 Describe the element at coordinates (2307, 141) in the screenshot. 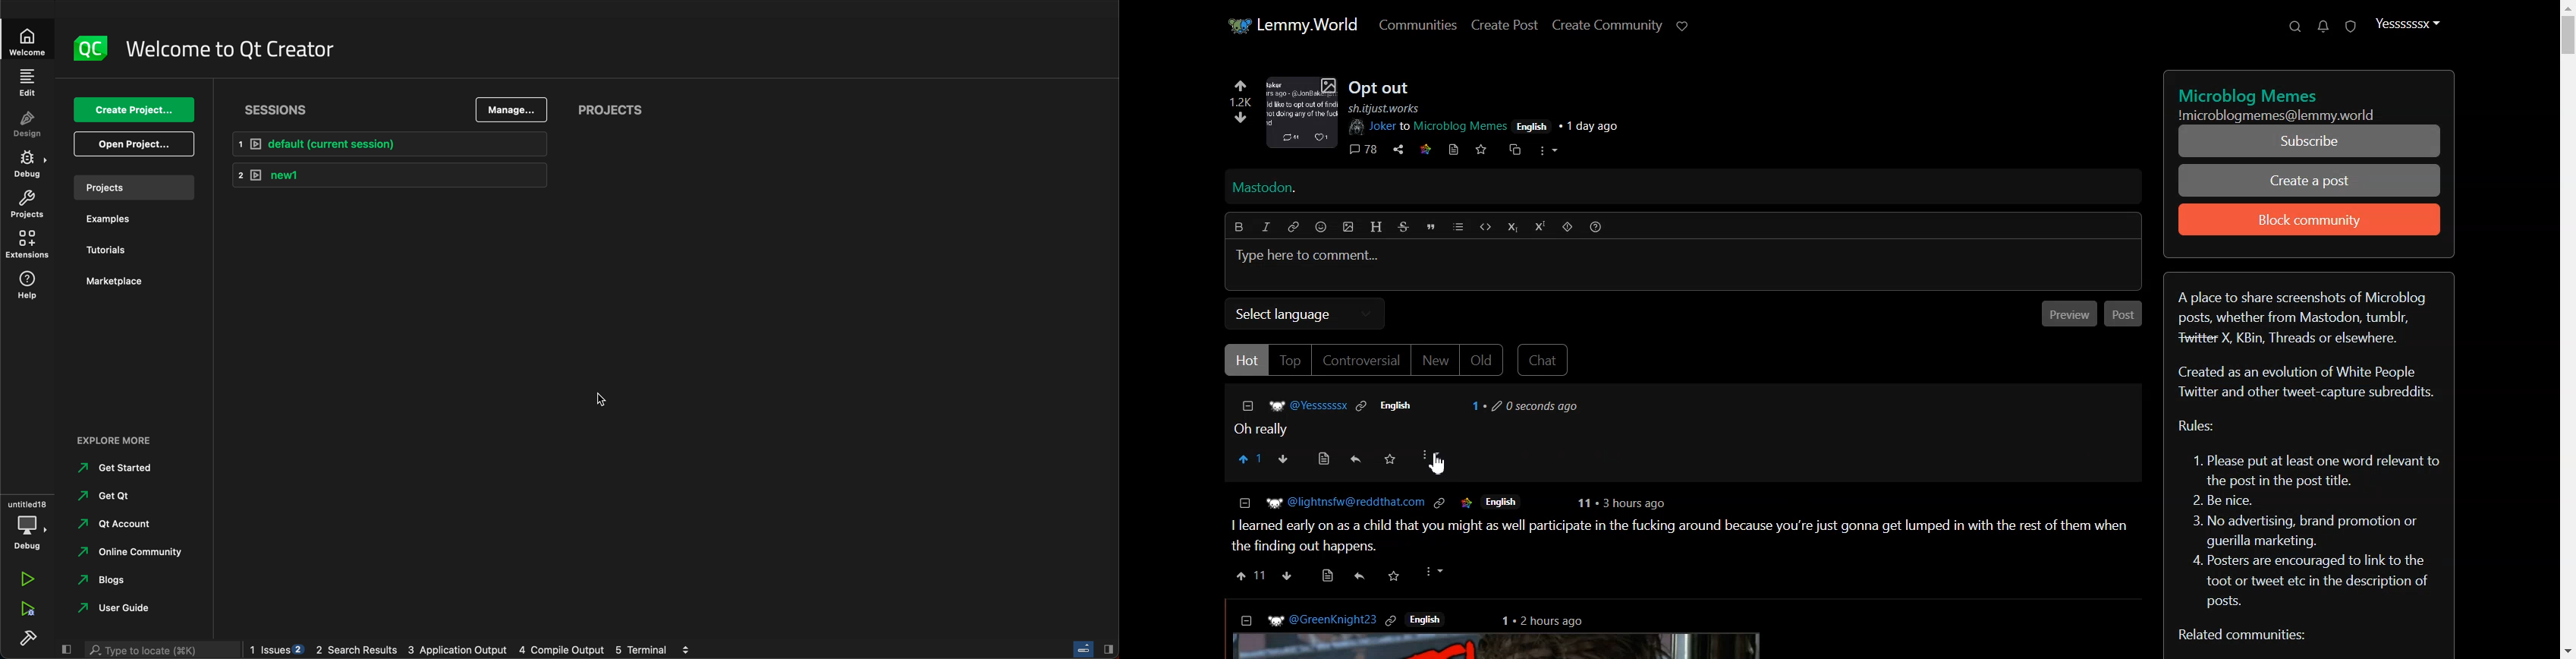

I see `Subscribe` at that location.